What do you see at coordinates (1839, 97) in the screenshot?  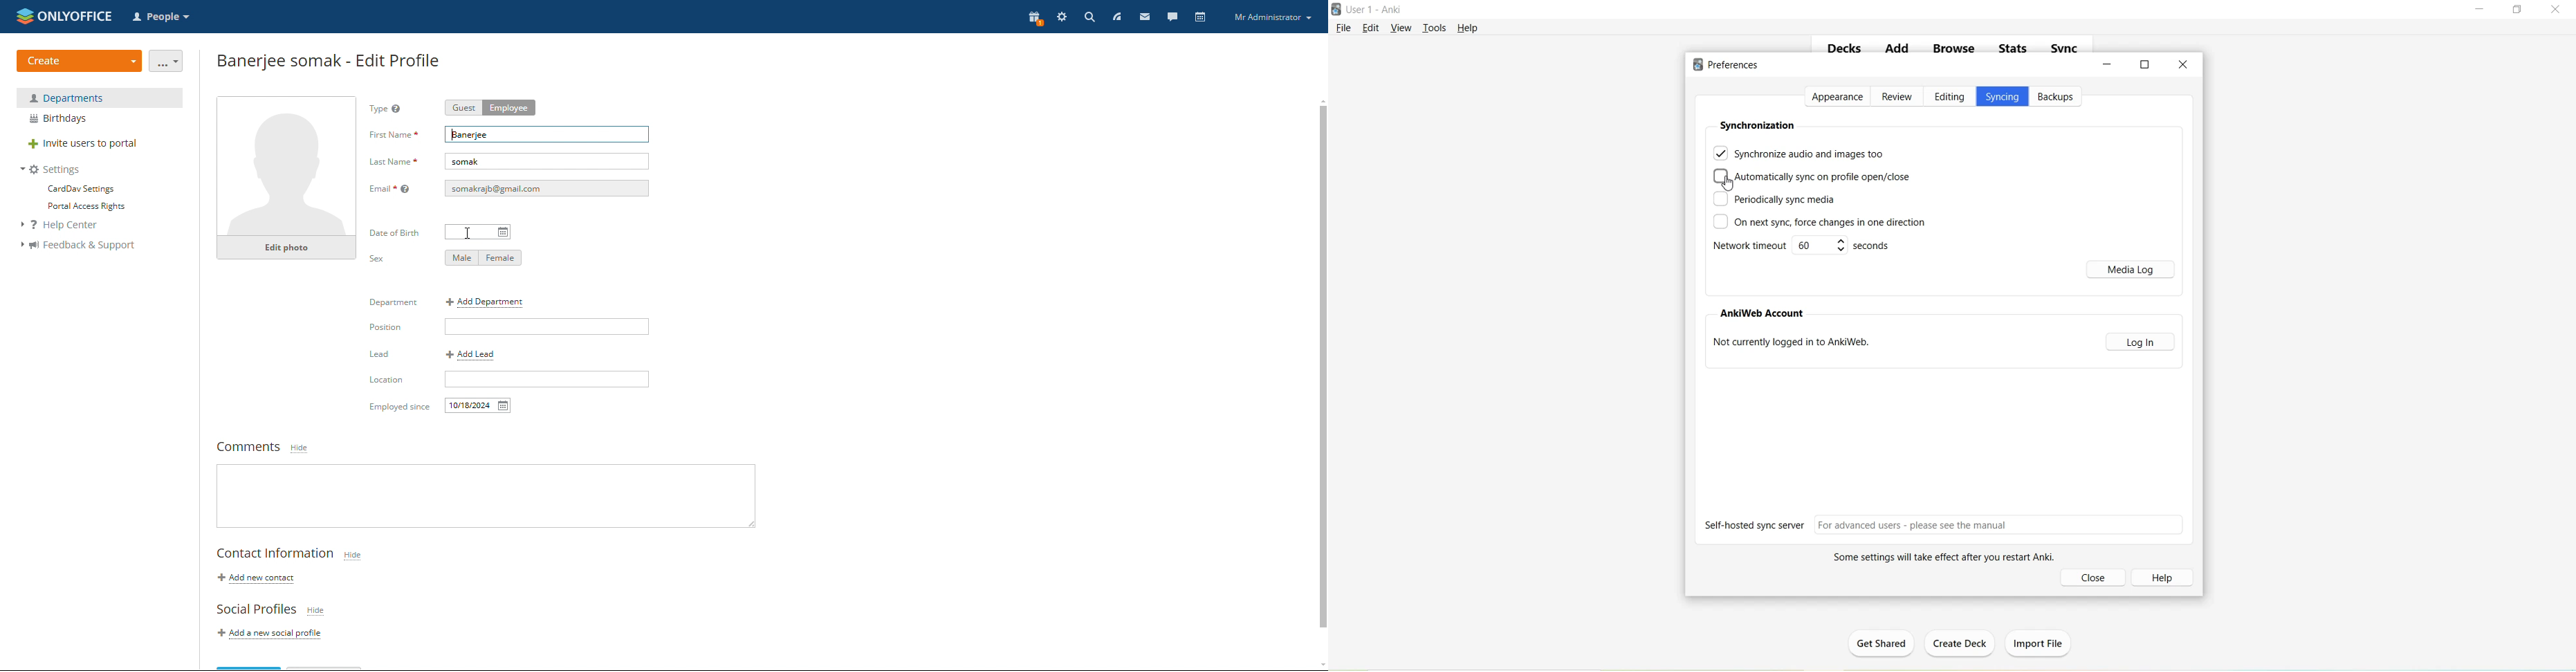 I see `Appearance` at bounding box center [1839, 97].